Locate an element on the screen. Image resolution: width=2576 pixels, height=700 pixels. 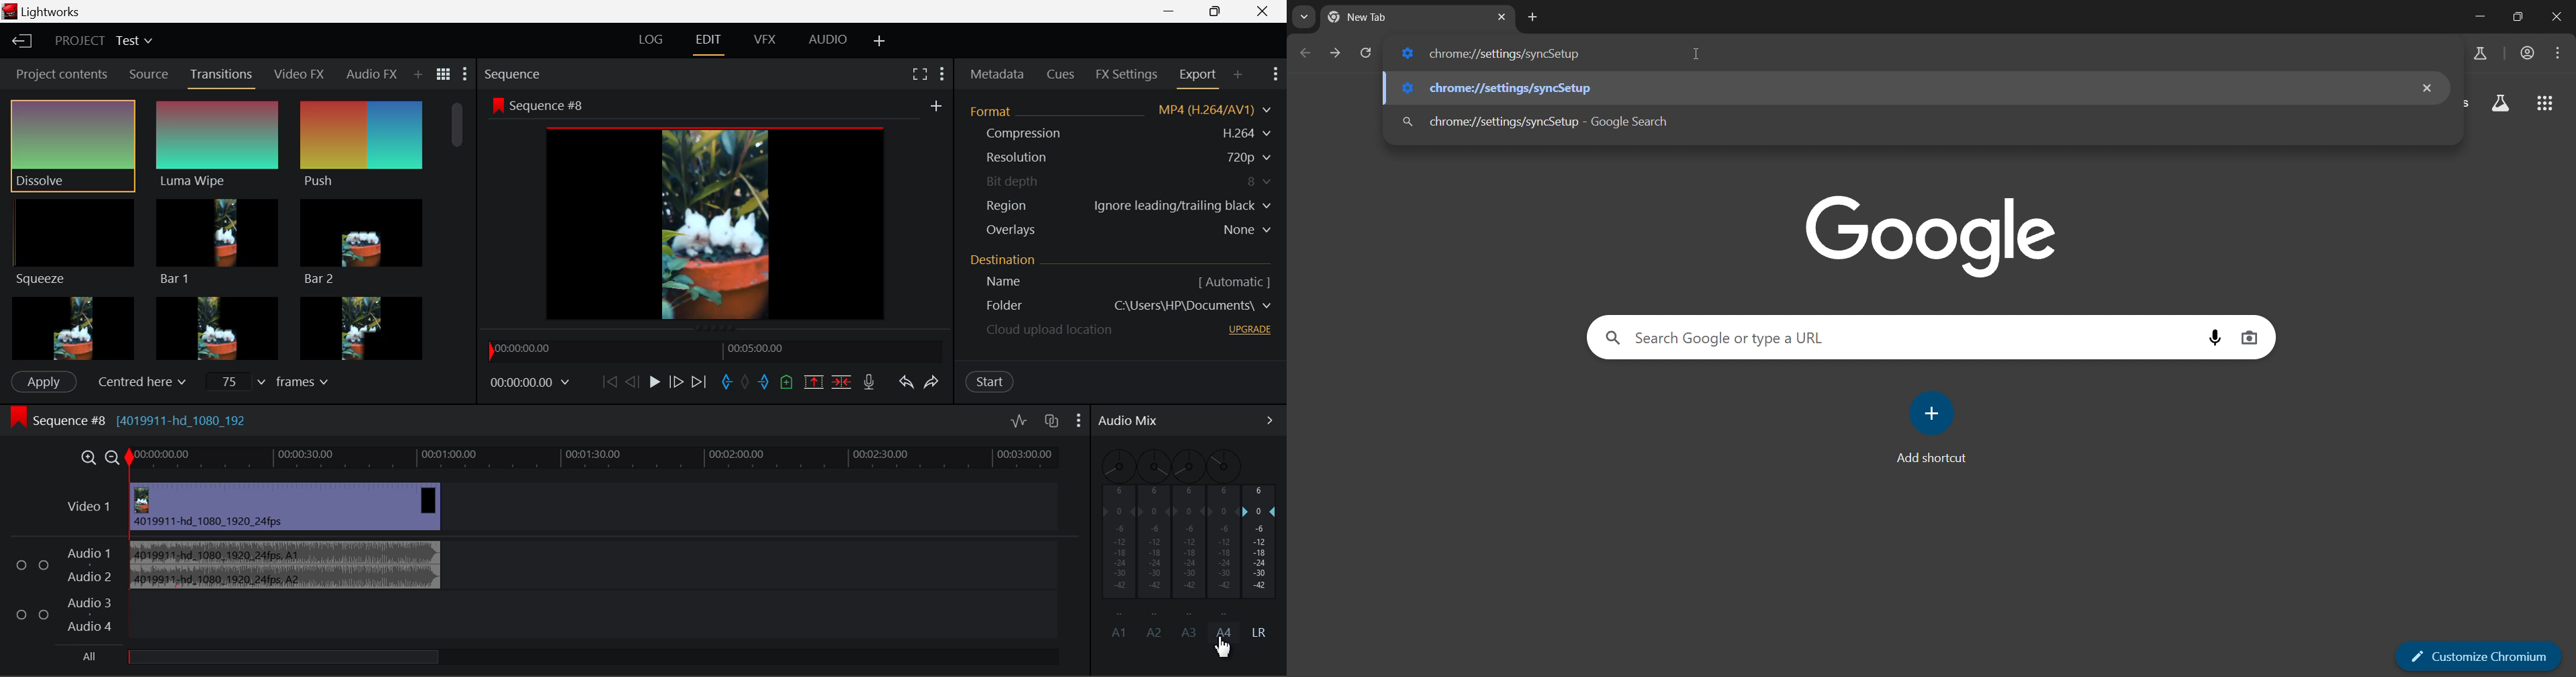
Sequence is located at coordinates (519, 73).